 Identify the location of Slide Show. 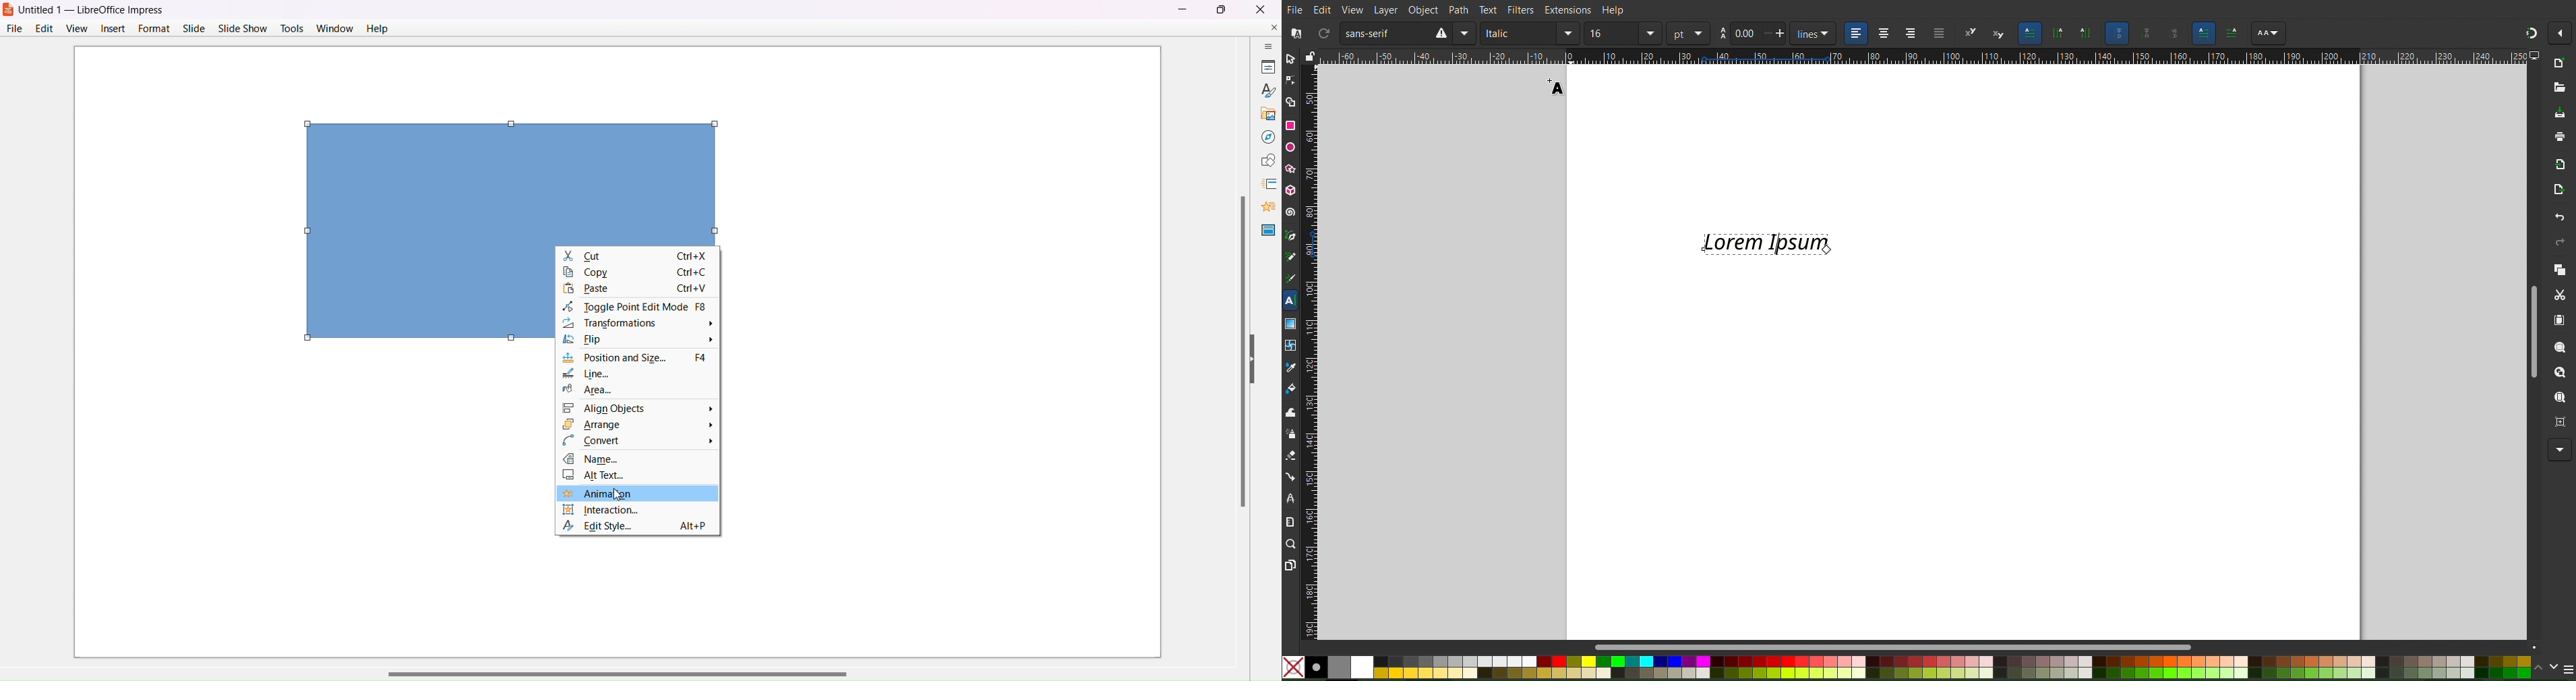
(244, 27).